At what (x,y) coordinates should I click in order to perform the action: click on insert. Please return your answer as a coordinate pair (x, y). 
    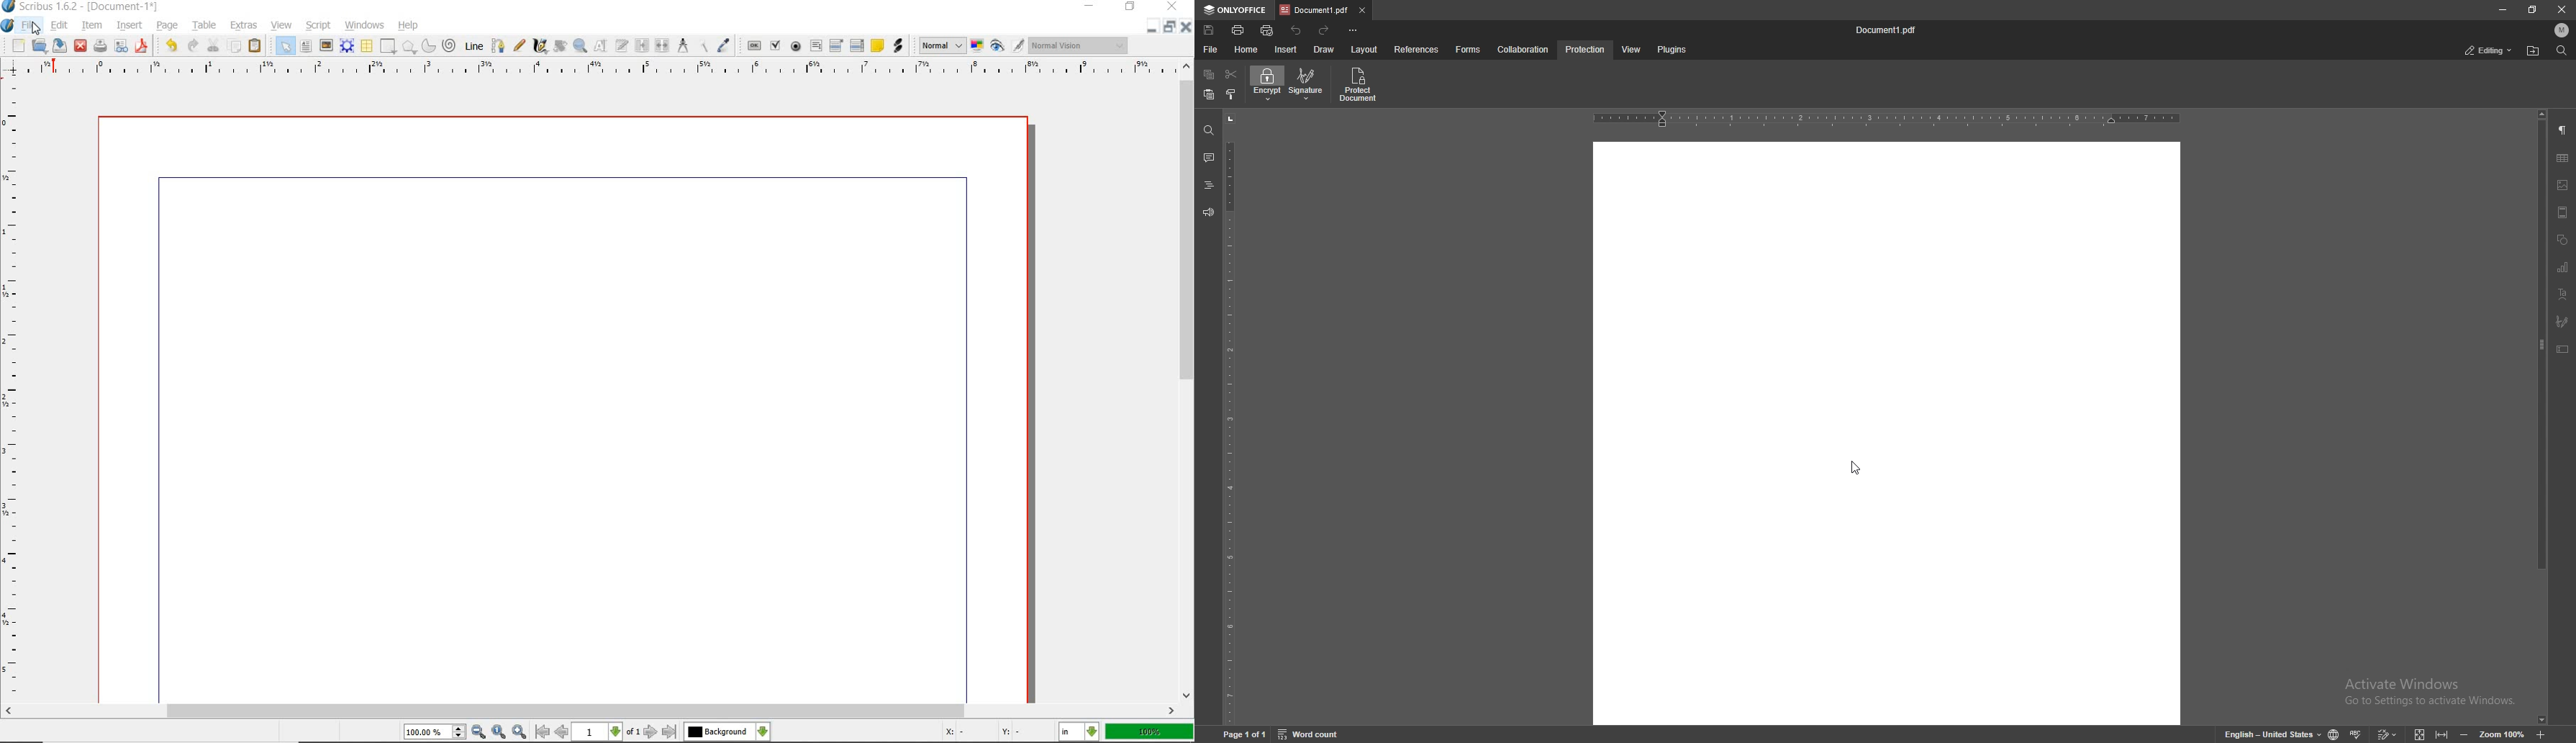
    Looking at the image, I should click on (129, 24).